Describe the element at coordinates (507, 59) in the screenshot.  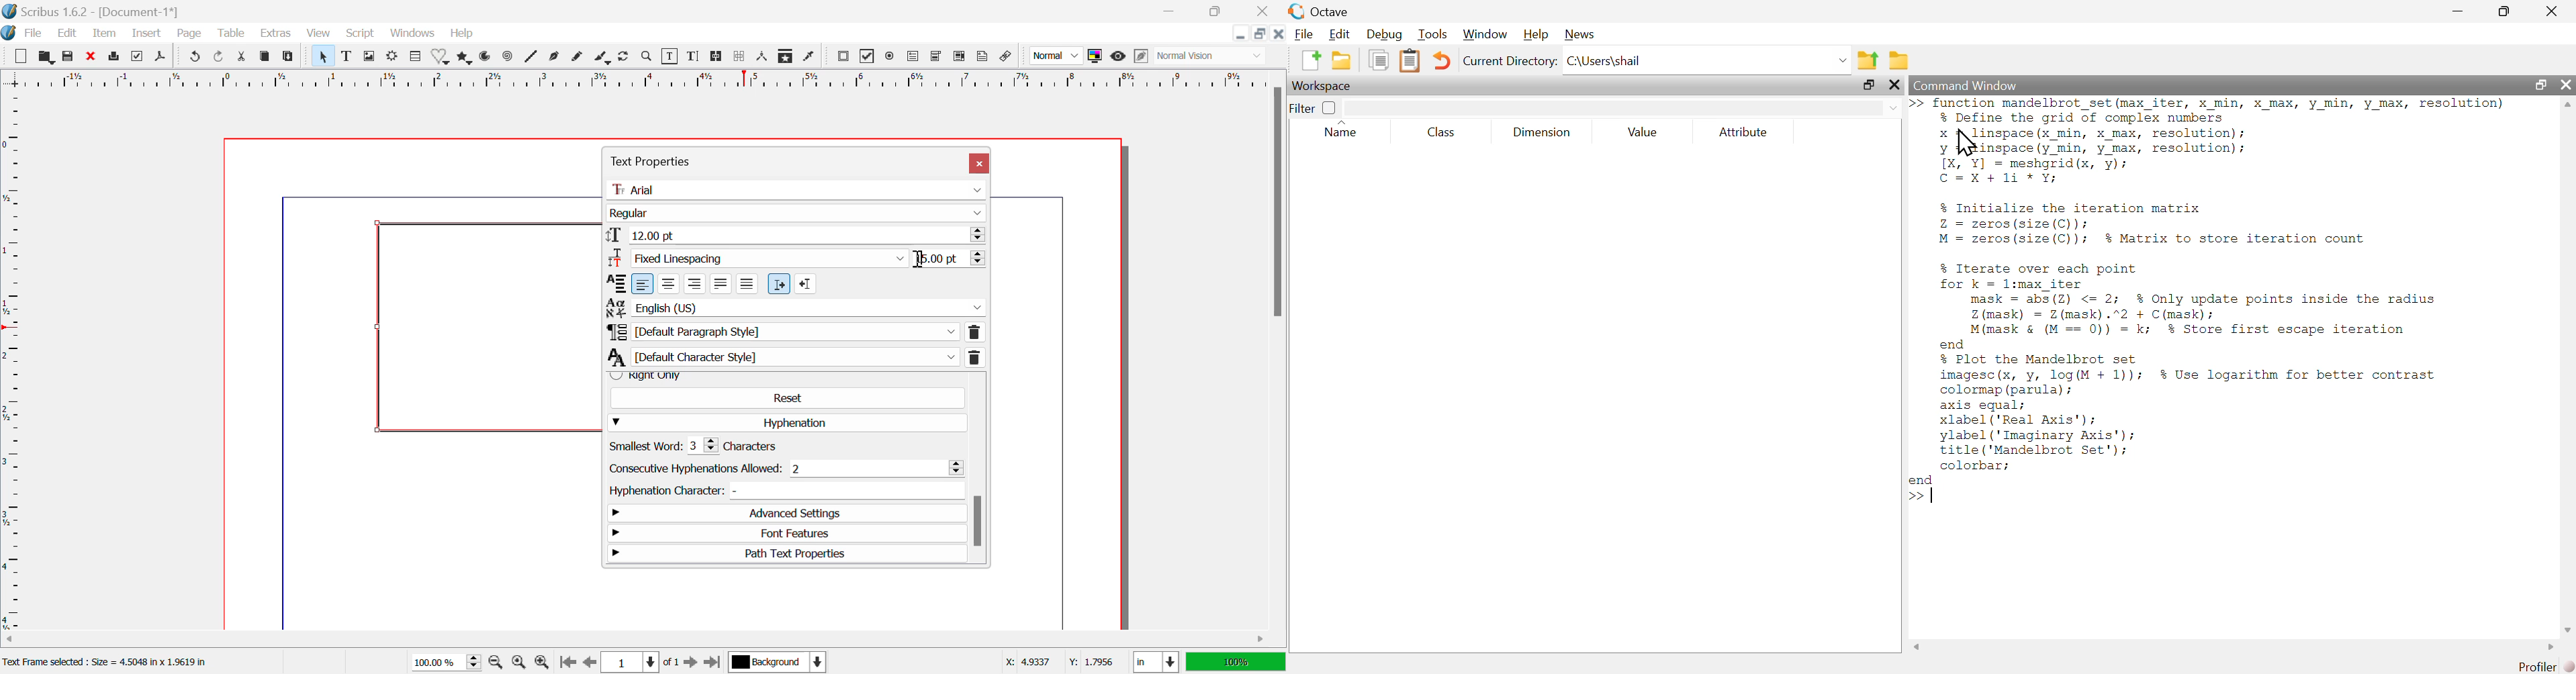
I see `Spiral` at that location.